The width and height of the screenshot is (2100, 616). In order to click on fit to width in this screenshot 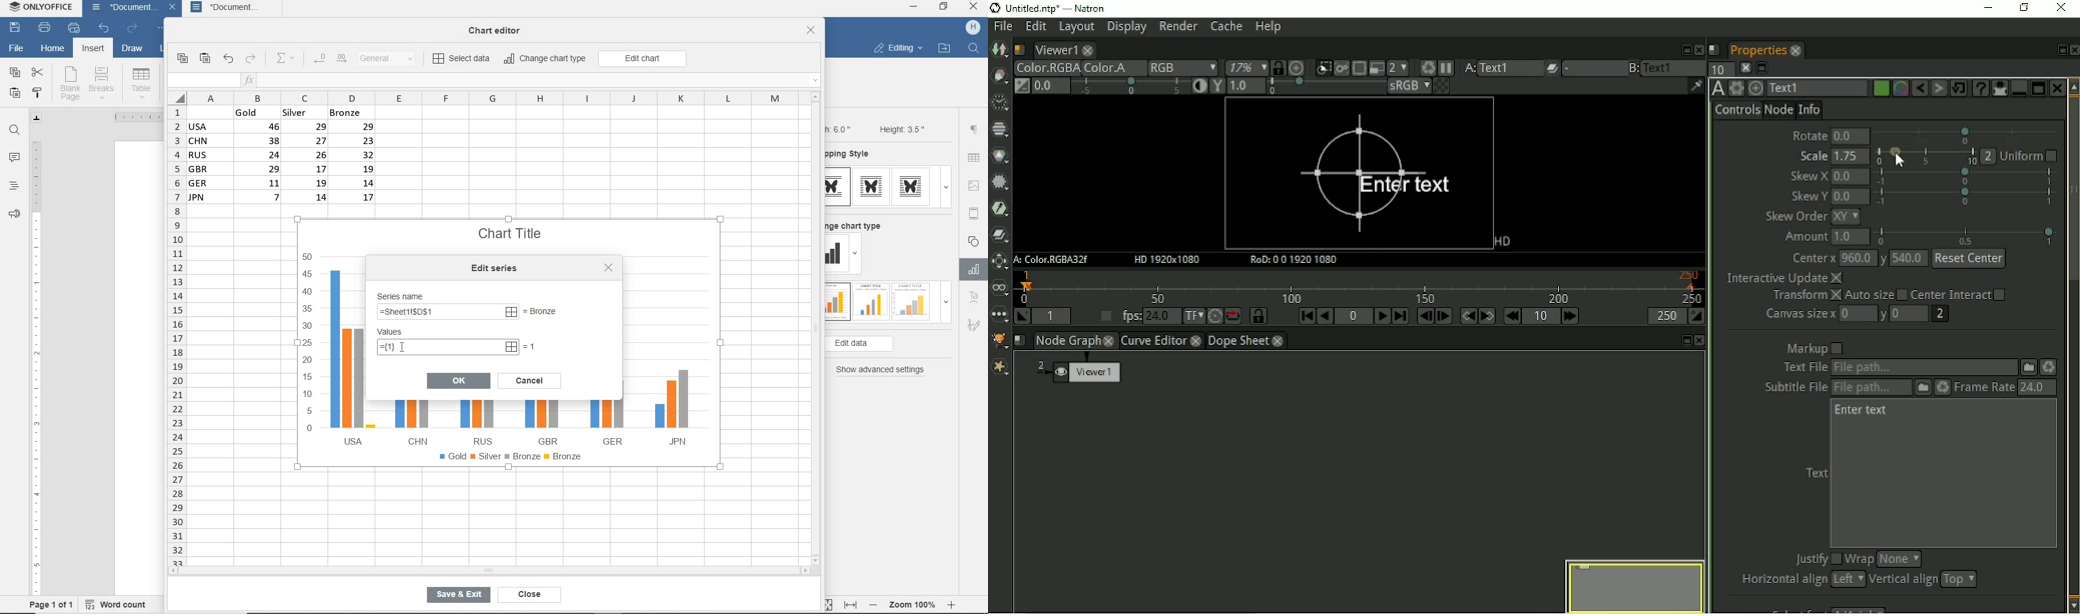, I will do `click(850, 605)`.